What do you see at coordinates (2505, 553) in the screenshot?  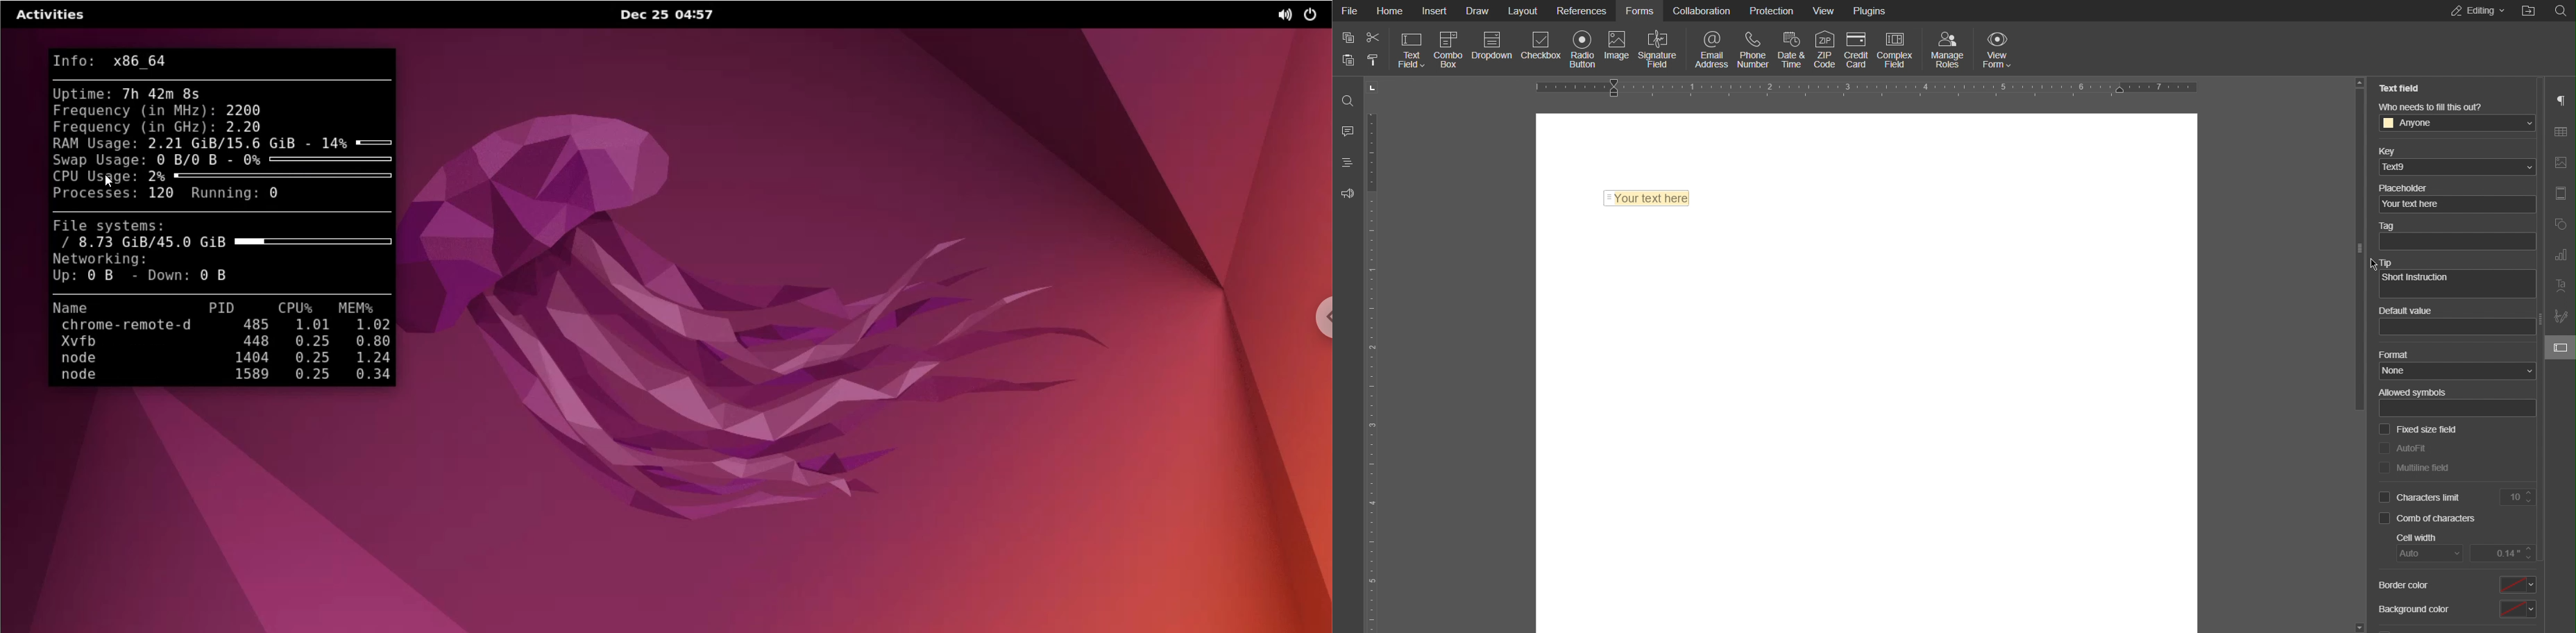 I see `input cell width ` at bounding box center [2505, 553].